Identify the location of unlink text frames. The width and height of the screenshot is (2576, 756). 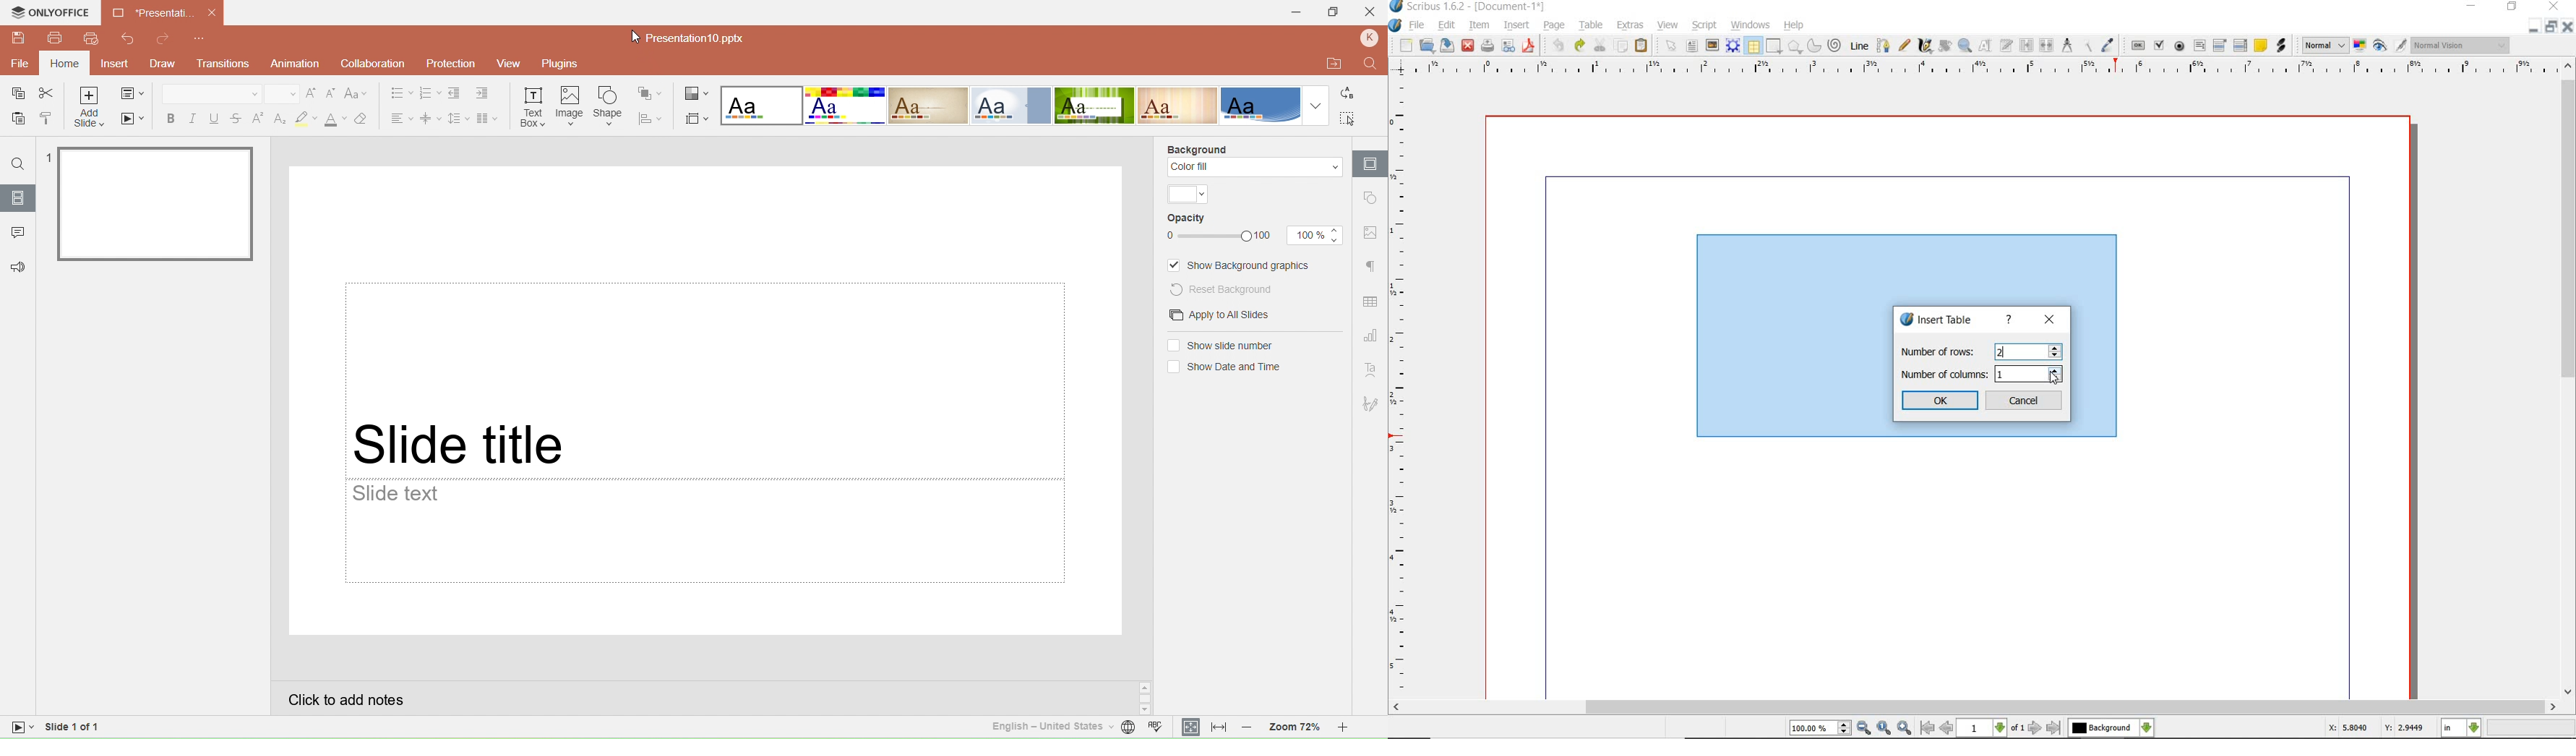
(2048, 45).